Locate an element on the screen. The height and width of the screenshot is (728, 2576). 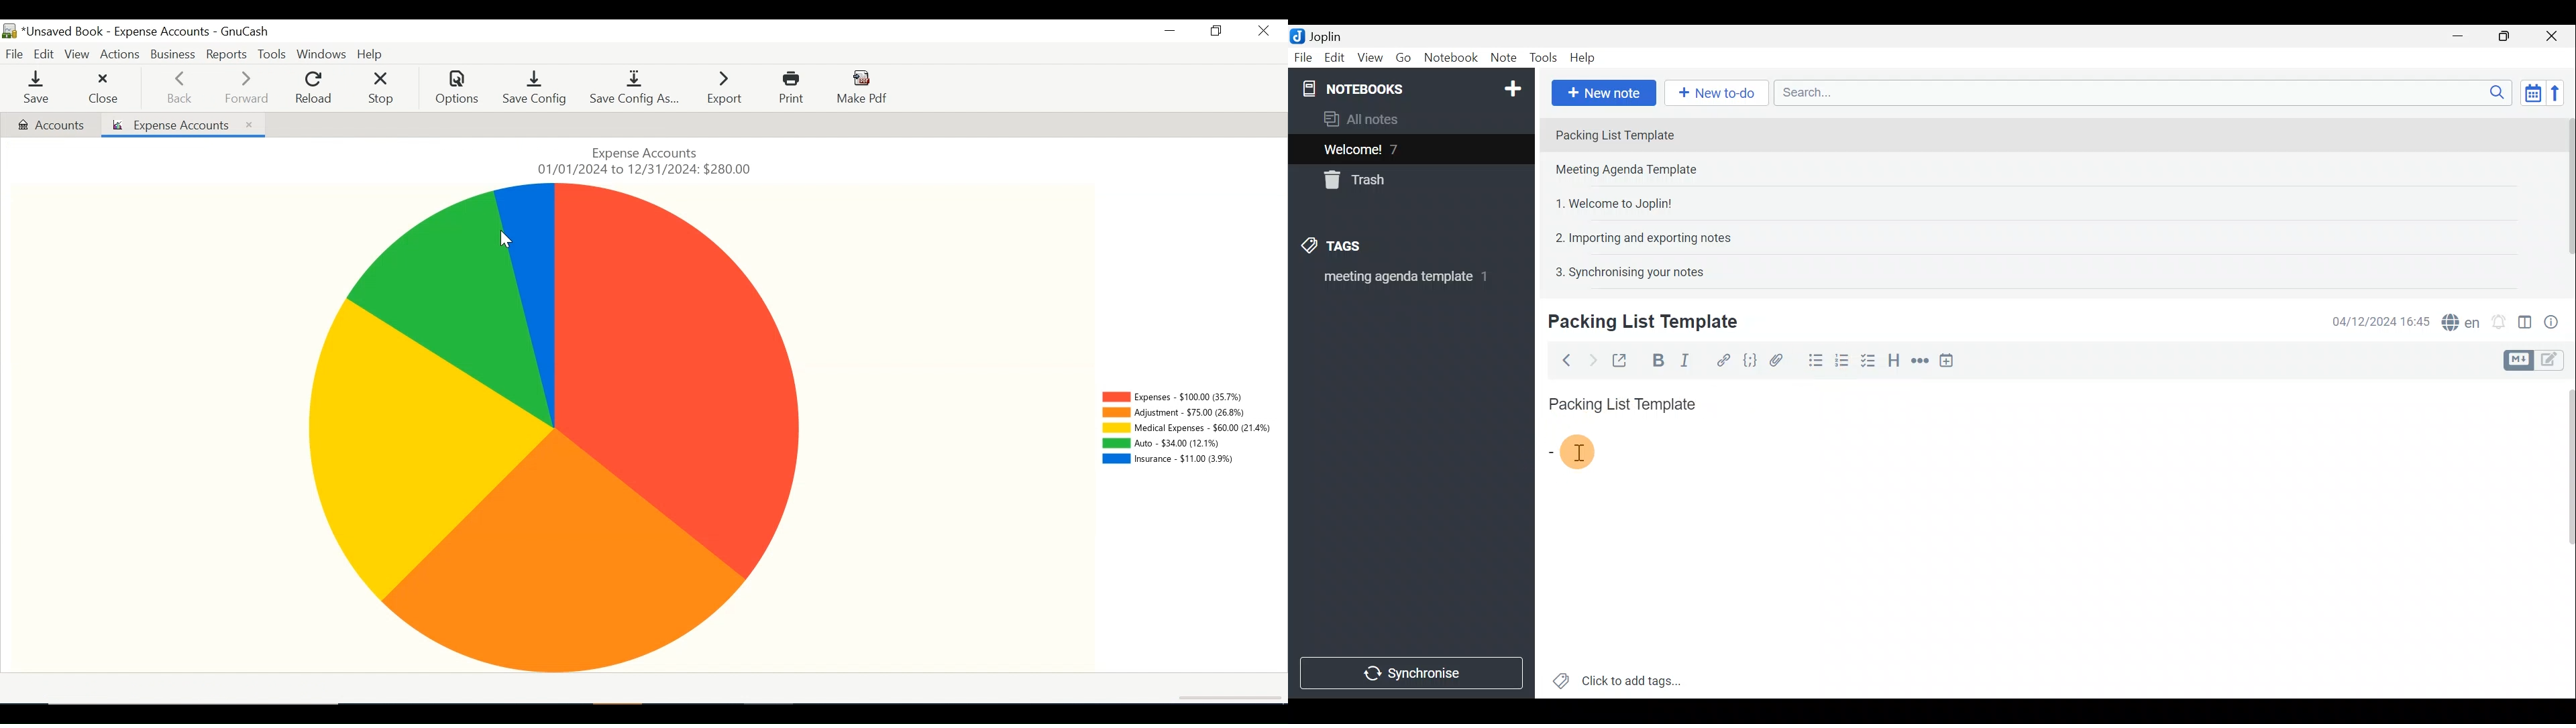
Bulleted list is located at coordinates (1813, 363).